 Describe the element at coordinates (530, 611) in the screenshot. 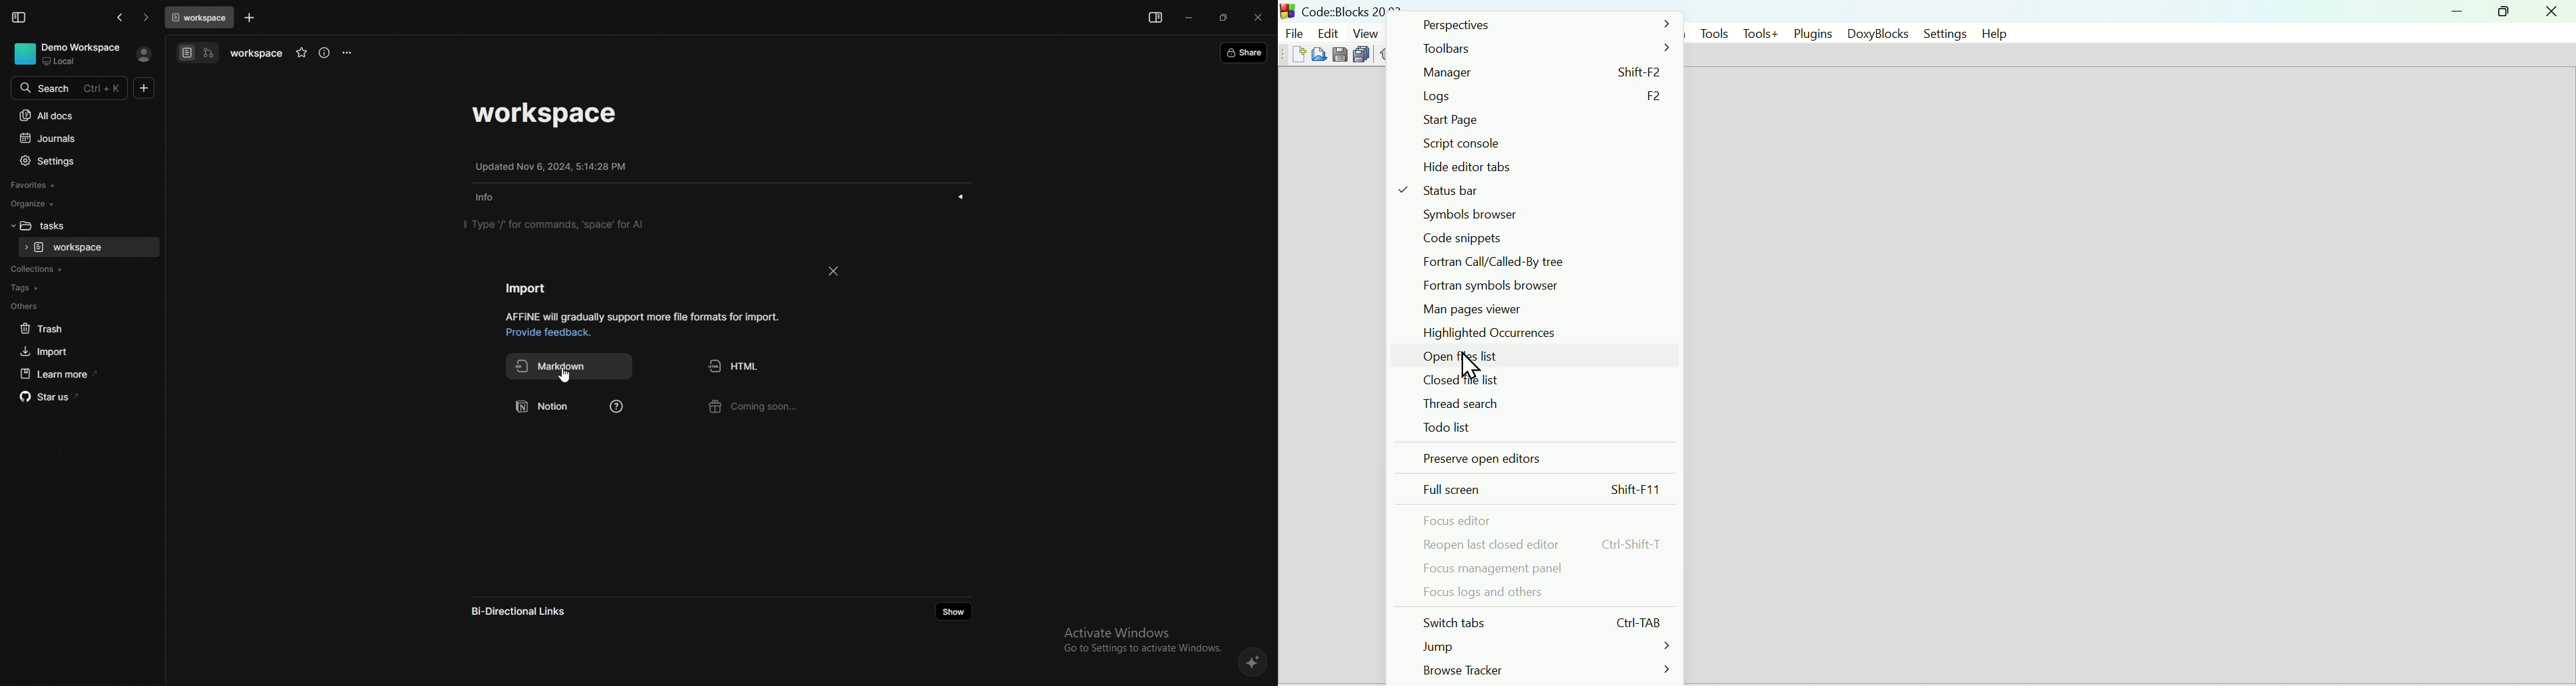

I see `bi directional links` at that location.